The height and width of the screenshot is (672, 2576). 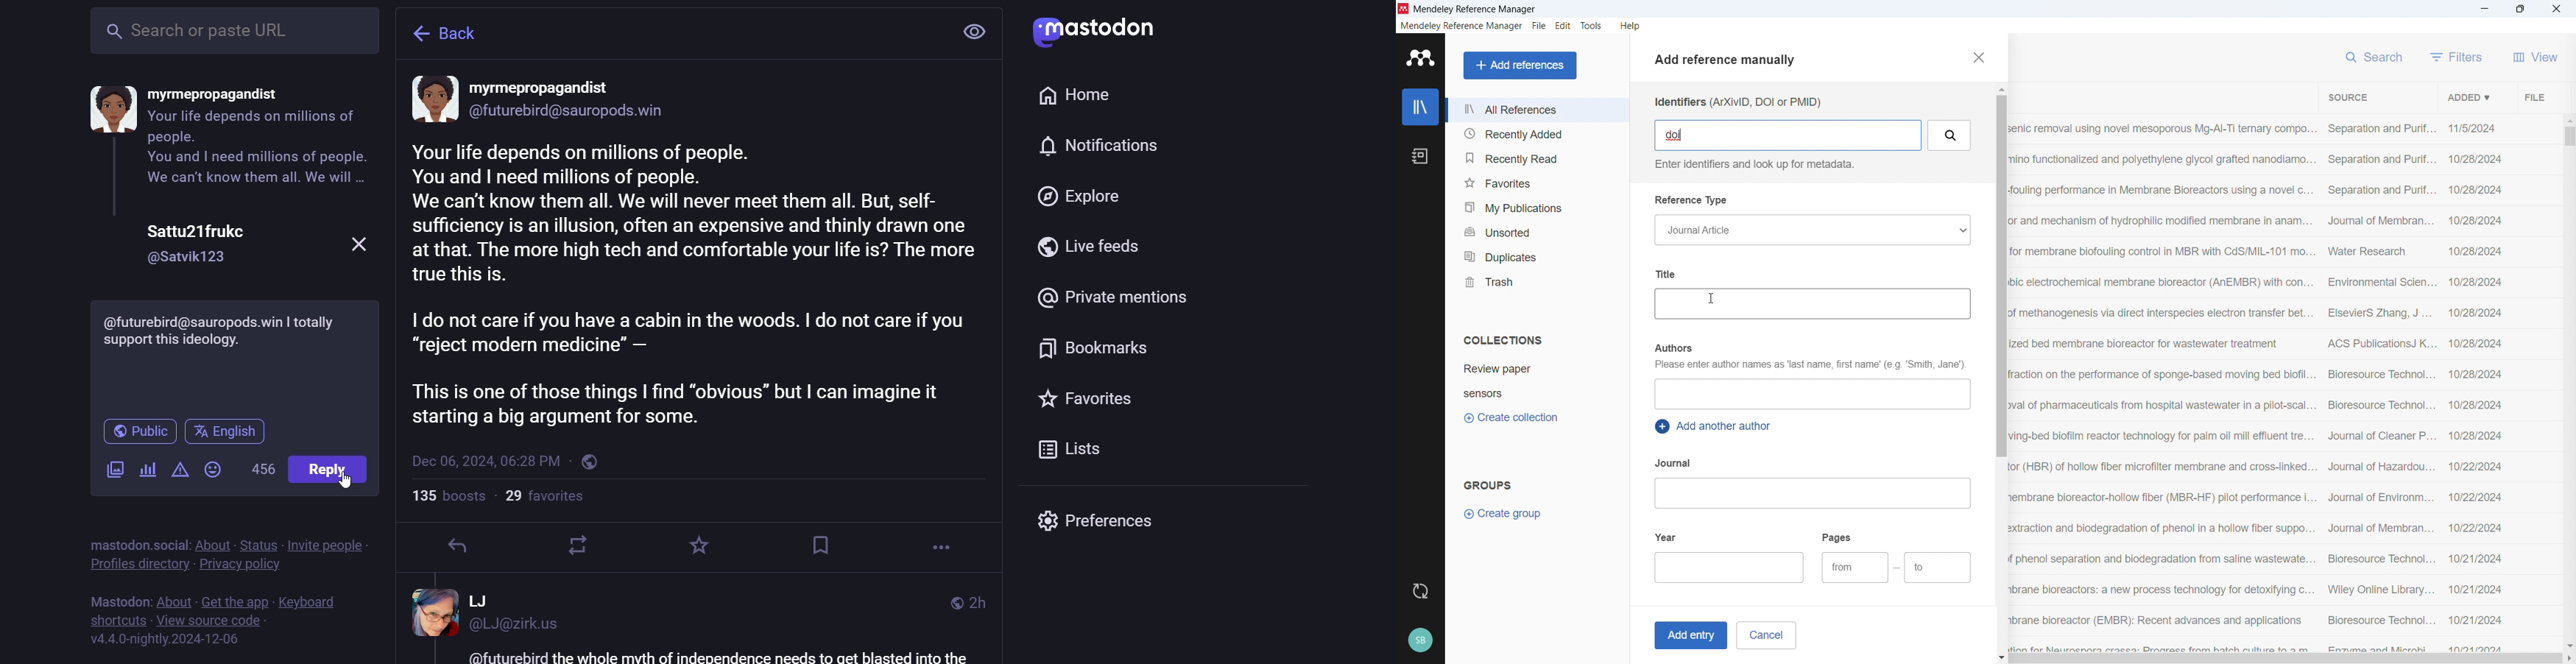 I want to click on Scroll down, so click(x=2002, y=658).